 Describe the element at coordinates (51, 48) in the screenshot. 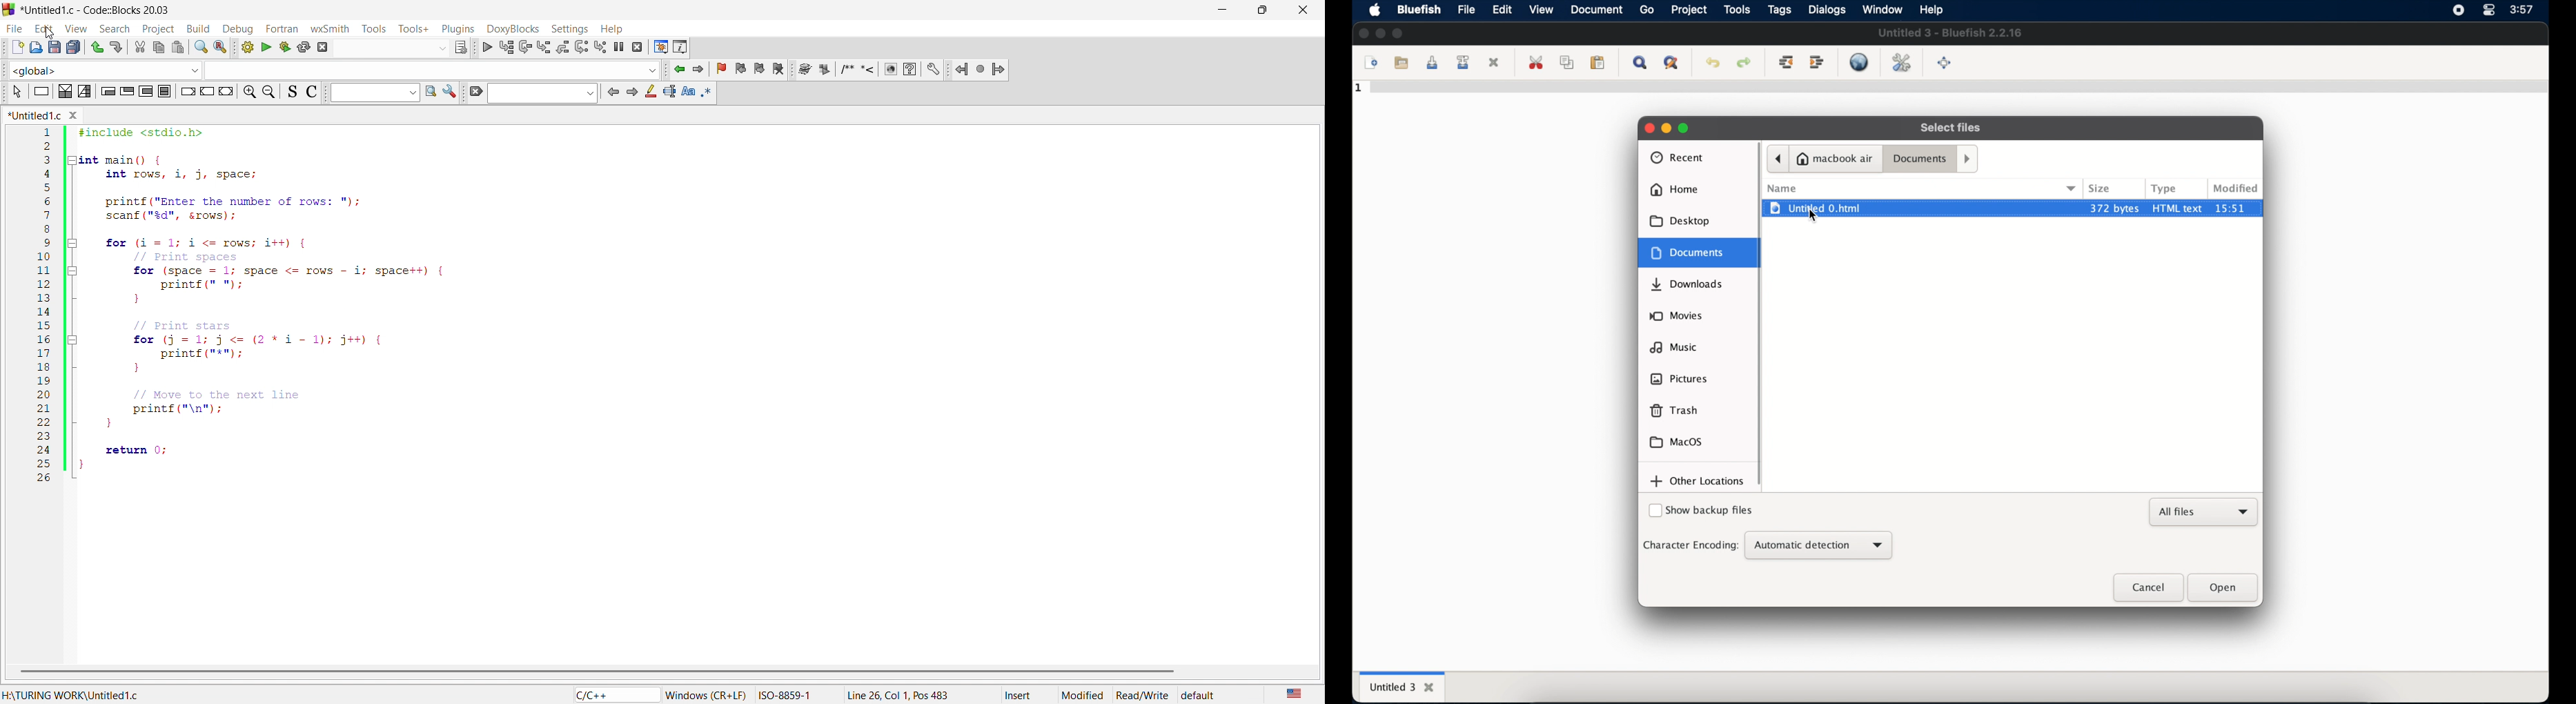

I see `save as` at that location.